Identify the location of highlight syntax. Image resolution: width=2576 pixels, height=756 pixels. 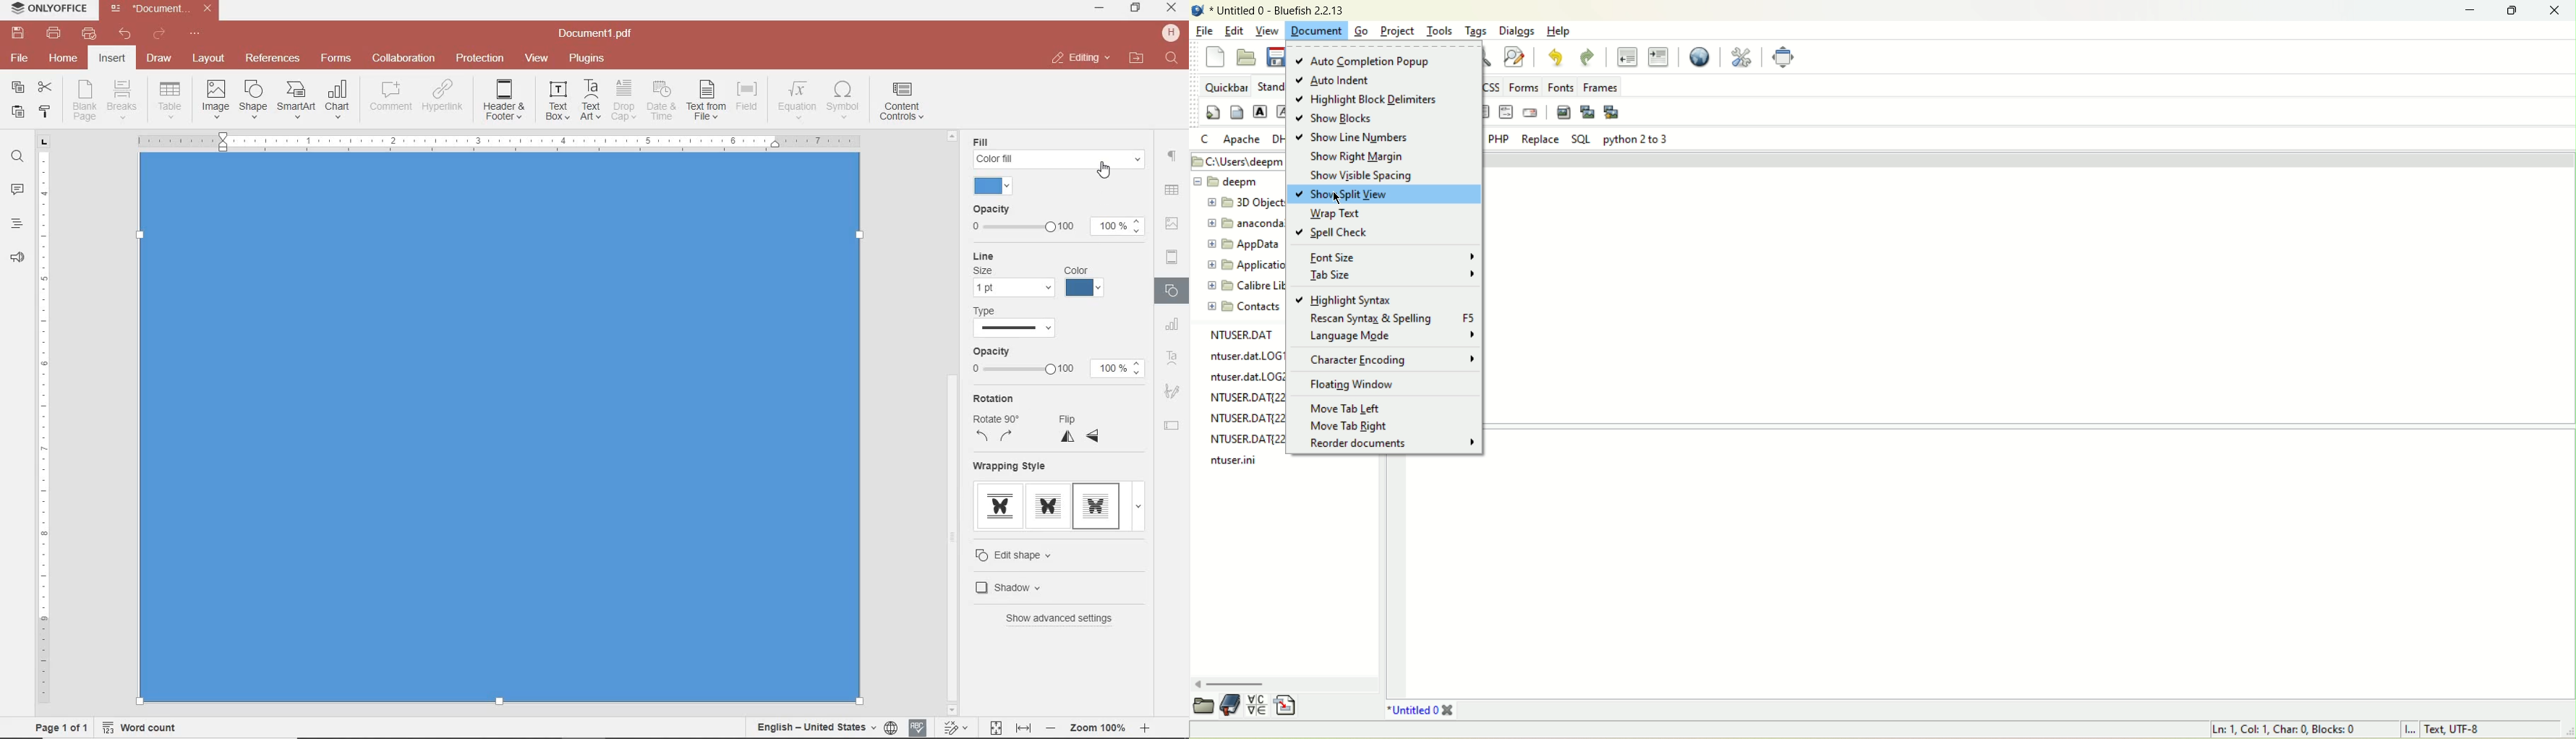
(1364, 299).